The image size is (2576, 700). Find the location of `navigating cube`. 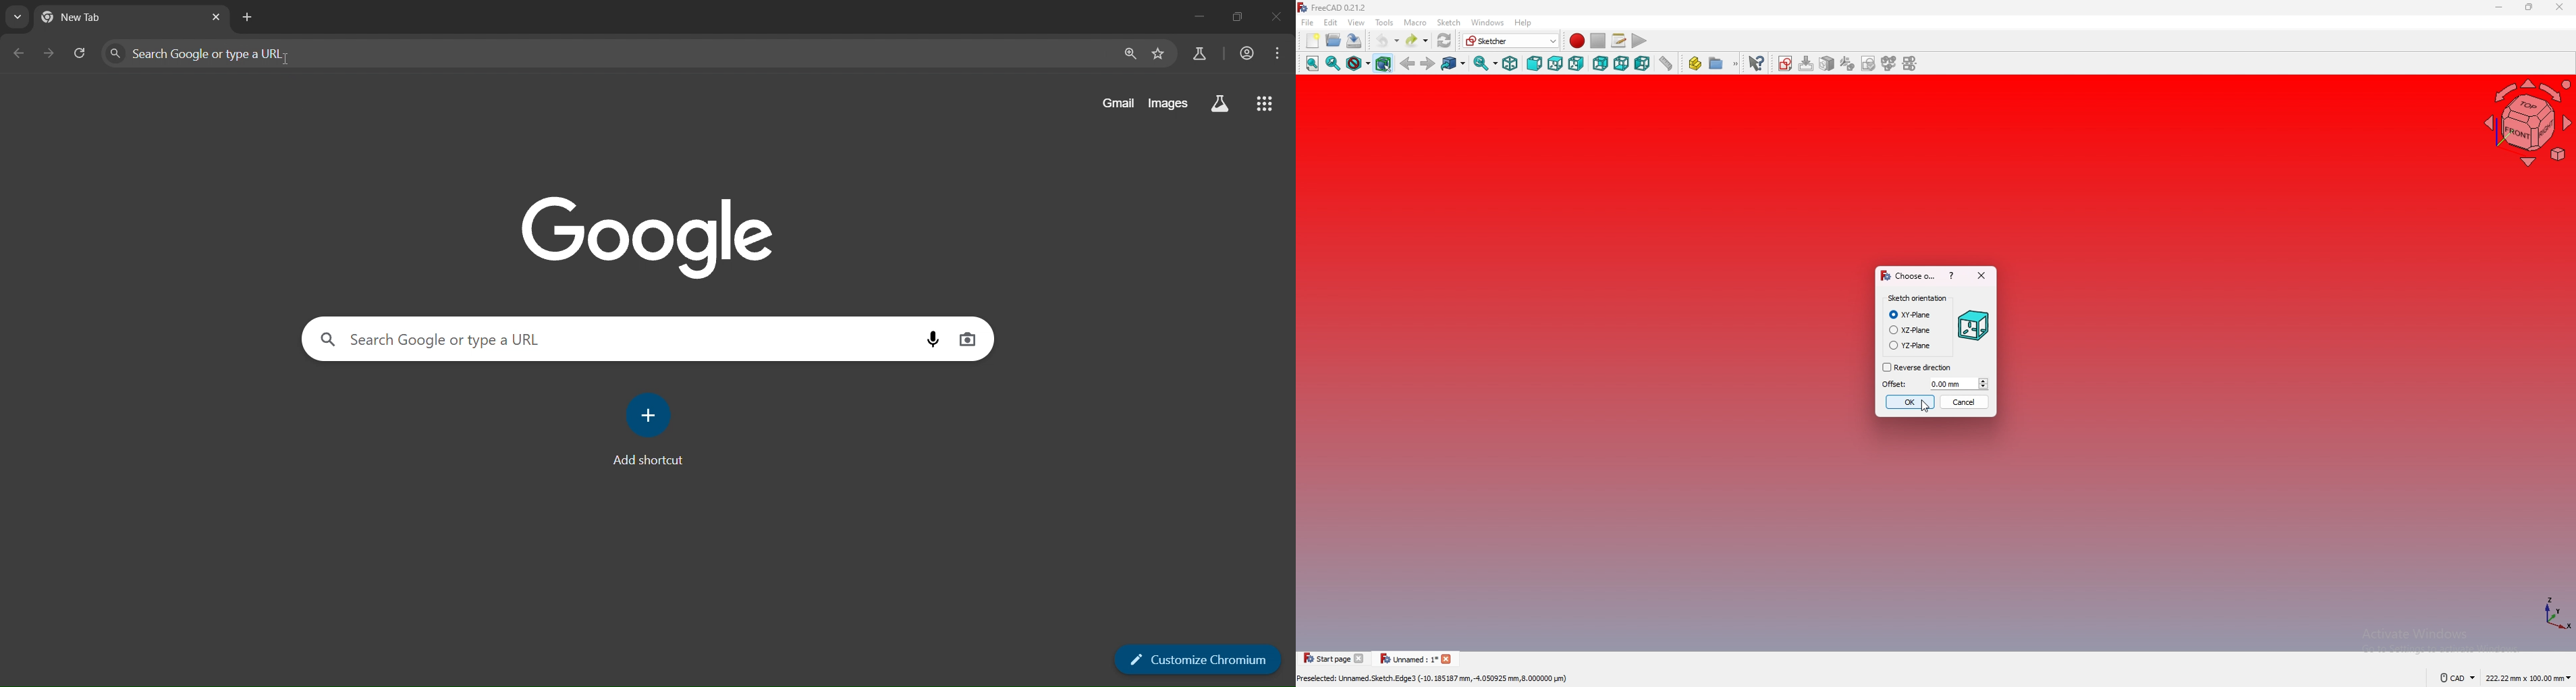

navigating cube is located at coordinates (2530, 122).